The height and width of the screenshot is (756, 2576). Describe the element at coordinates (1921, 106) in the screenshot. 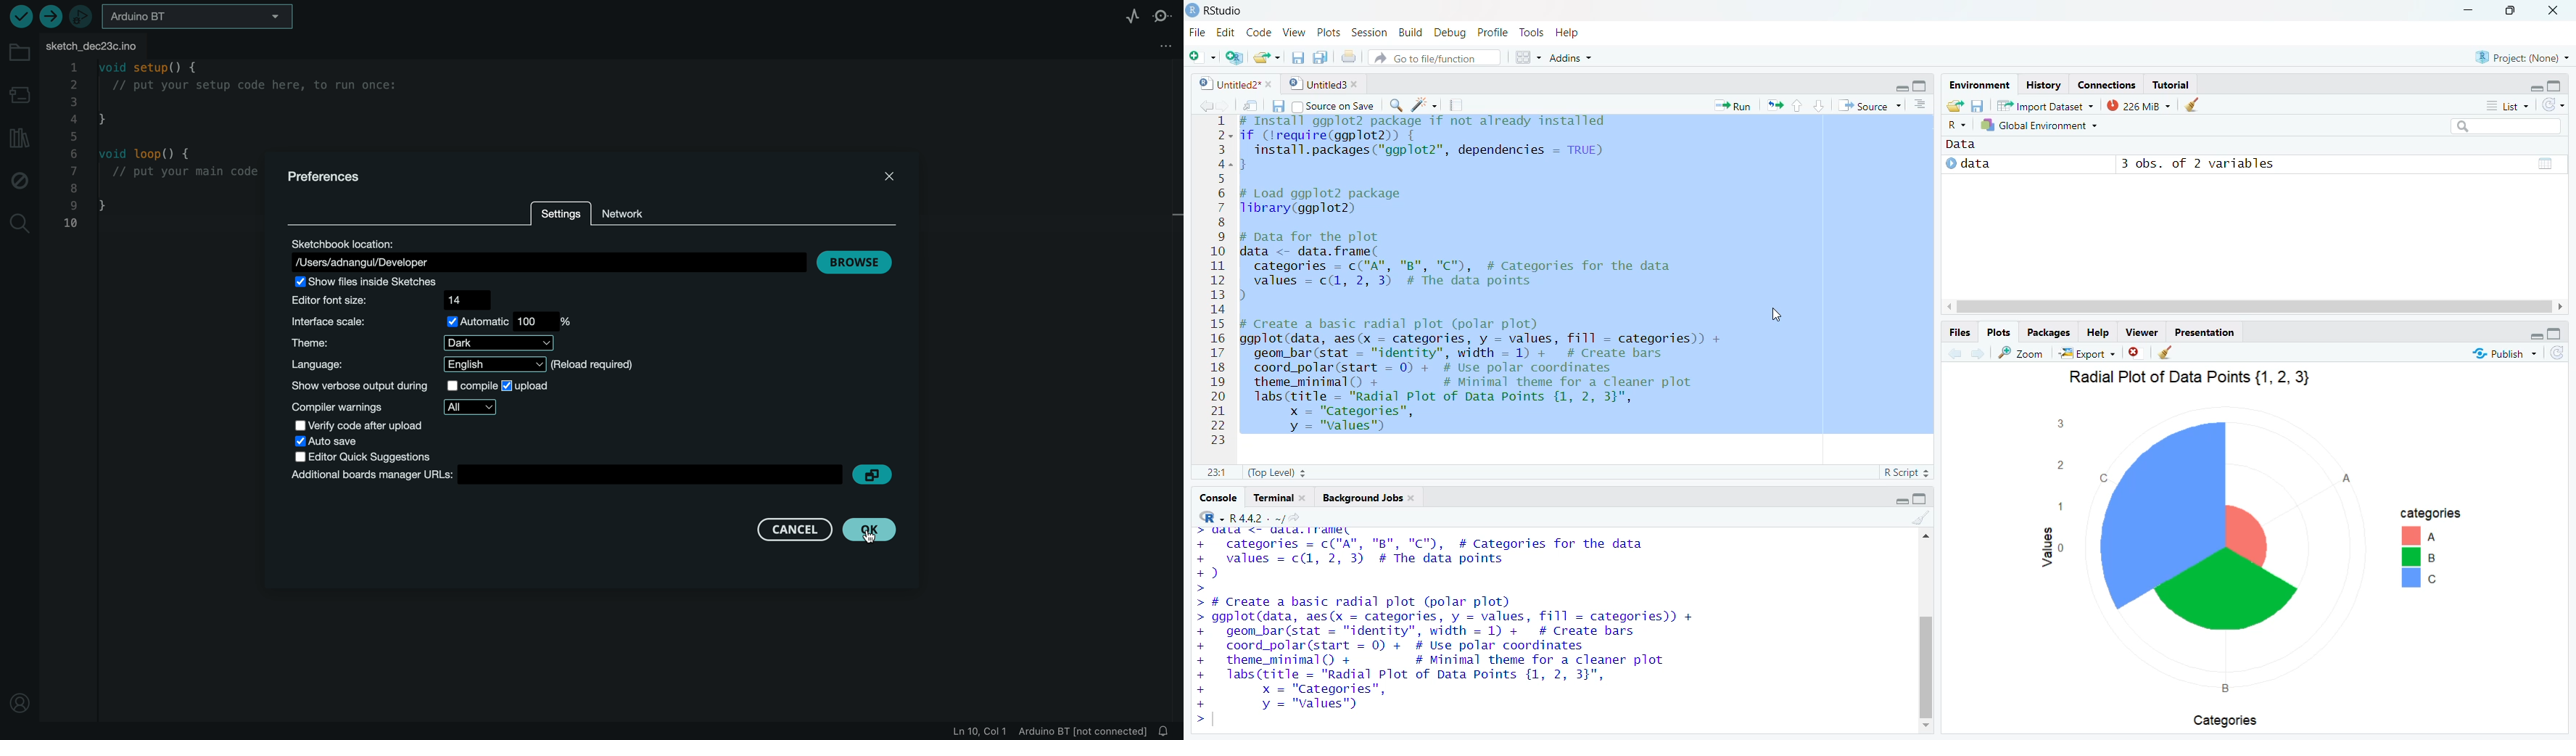

I see `document outline` at that location.